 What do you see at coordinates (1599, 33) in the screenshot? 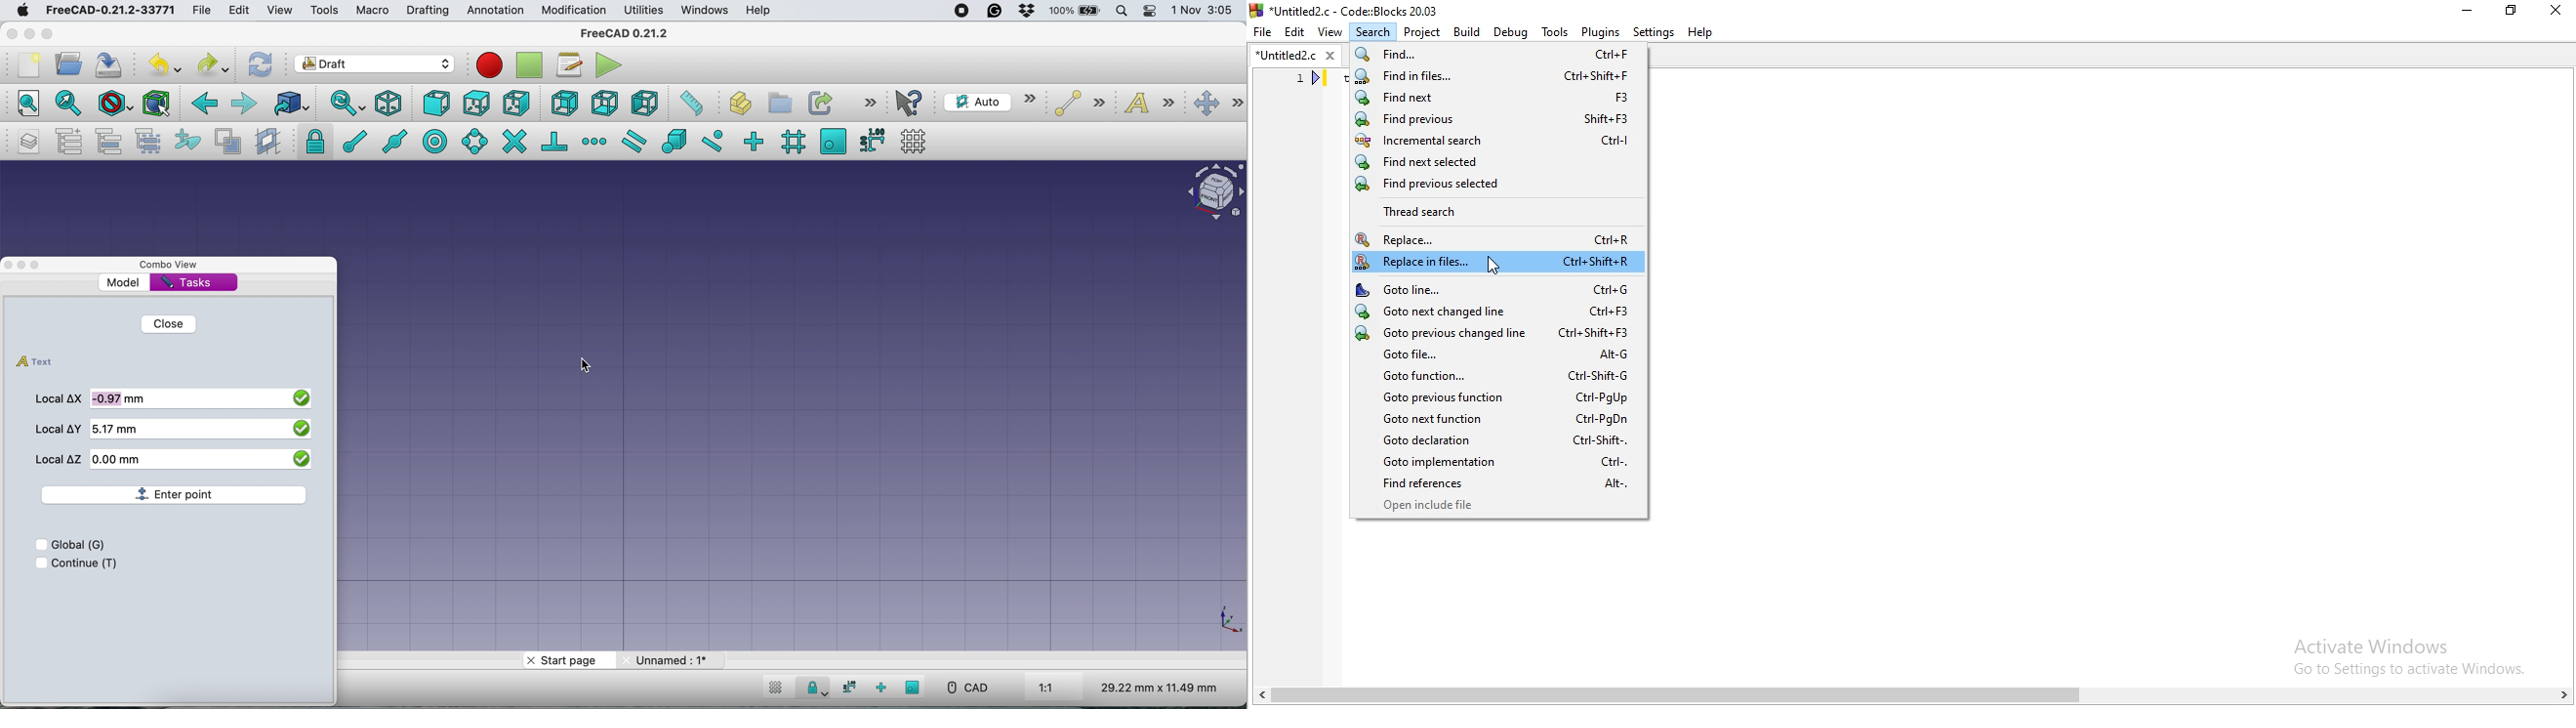
I see `Plugins ` at bounding box center [1599, 33].